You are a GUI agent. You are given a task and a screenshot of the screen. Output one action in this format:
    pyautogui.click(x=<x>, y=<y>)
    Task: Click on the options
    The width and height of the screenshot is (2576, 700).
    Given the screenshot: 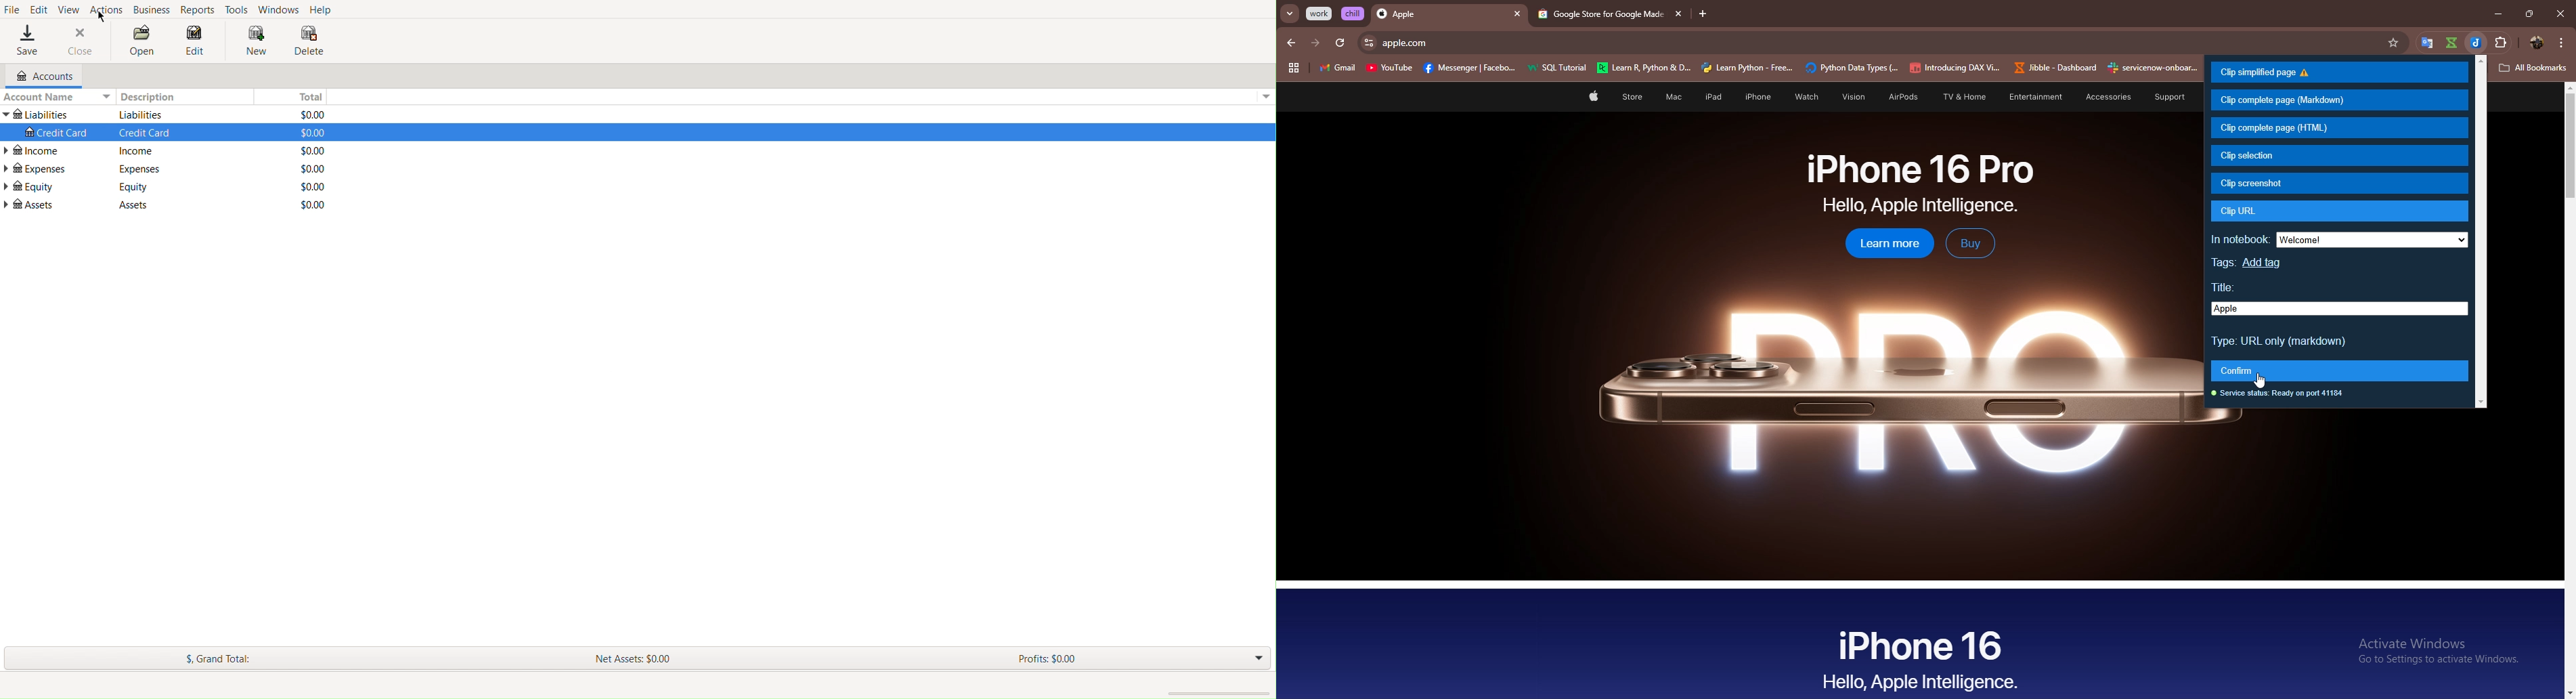 What is the action you would take?
    pyautogui.click(x=2562, y=42)
    